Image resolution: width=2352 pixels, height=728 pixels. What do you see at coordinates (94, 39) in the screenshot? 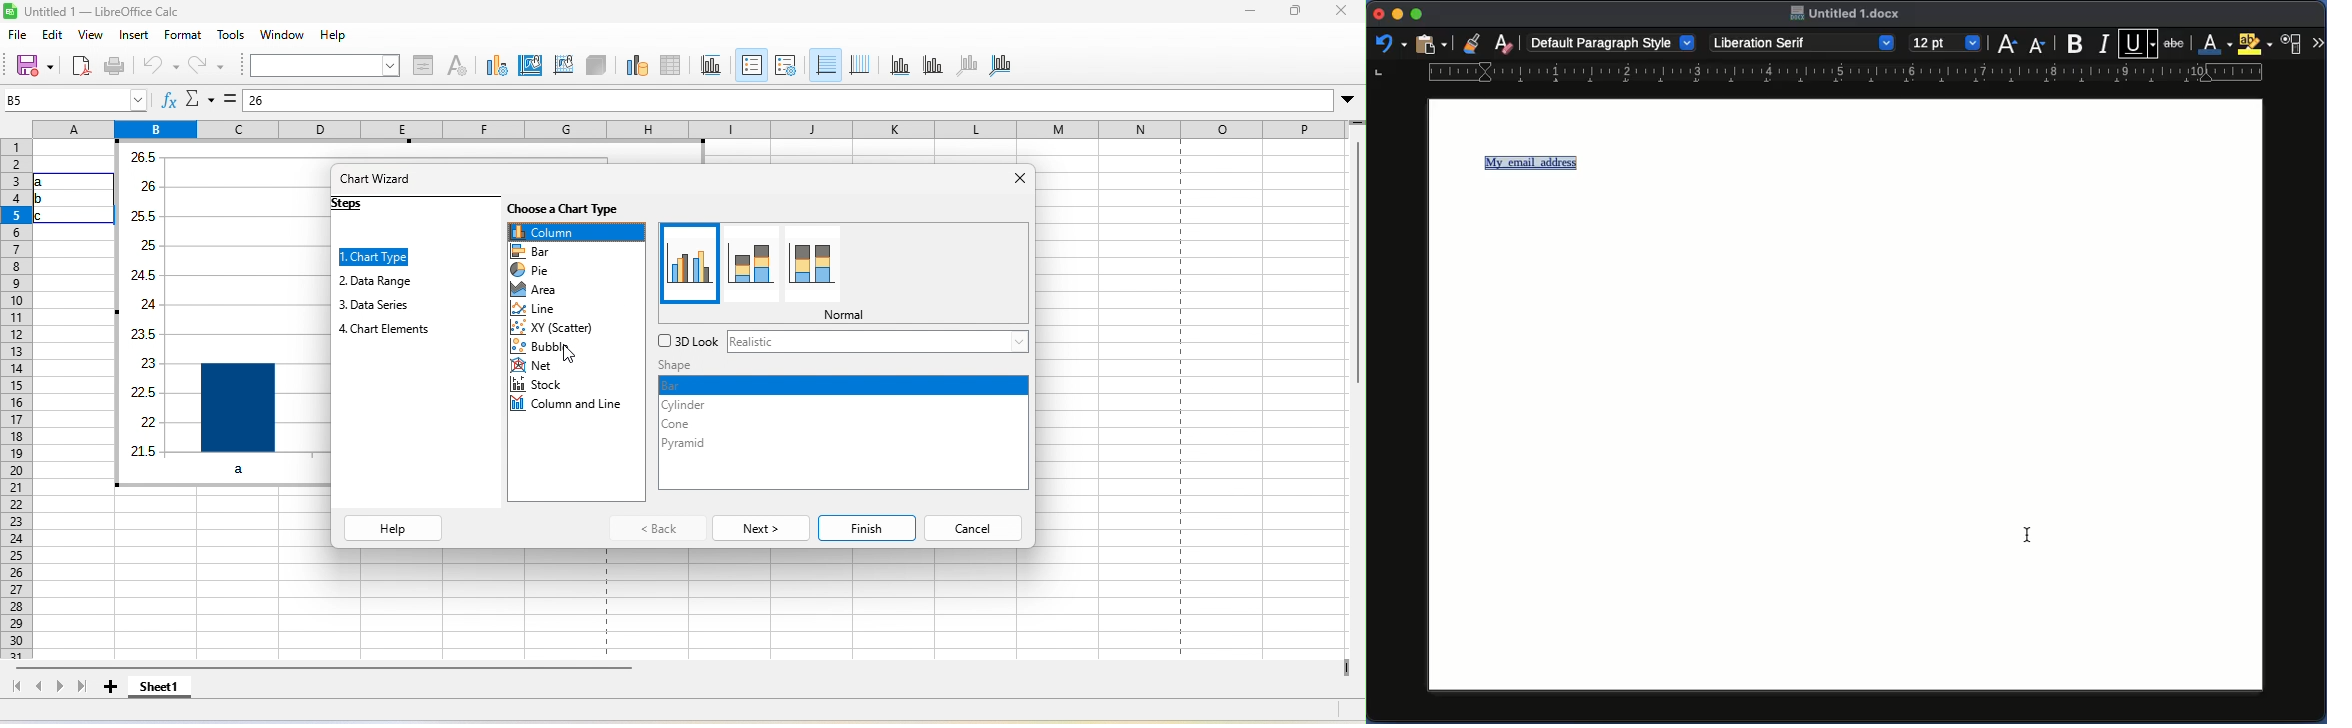
I see `view` at bounding box center [94, 39].